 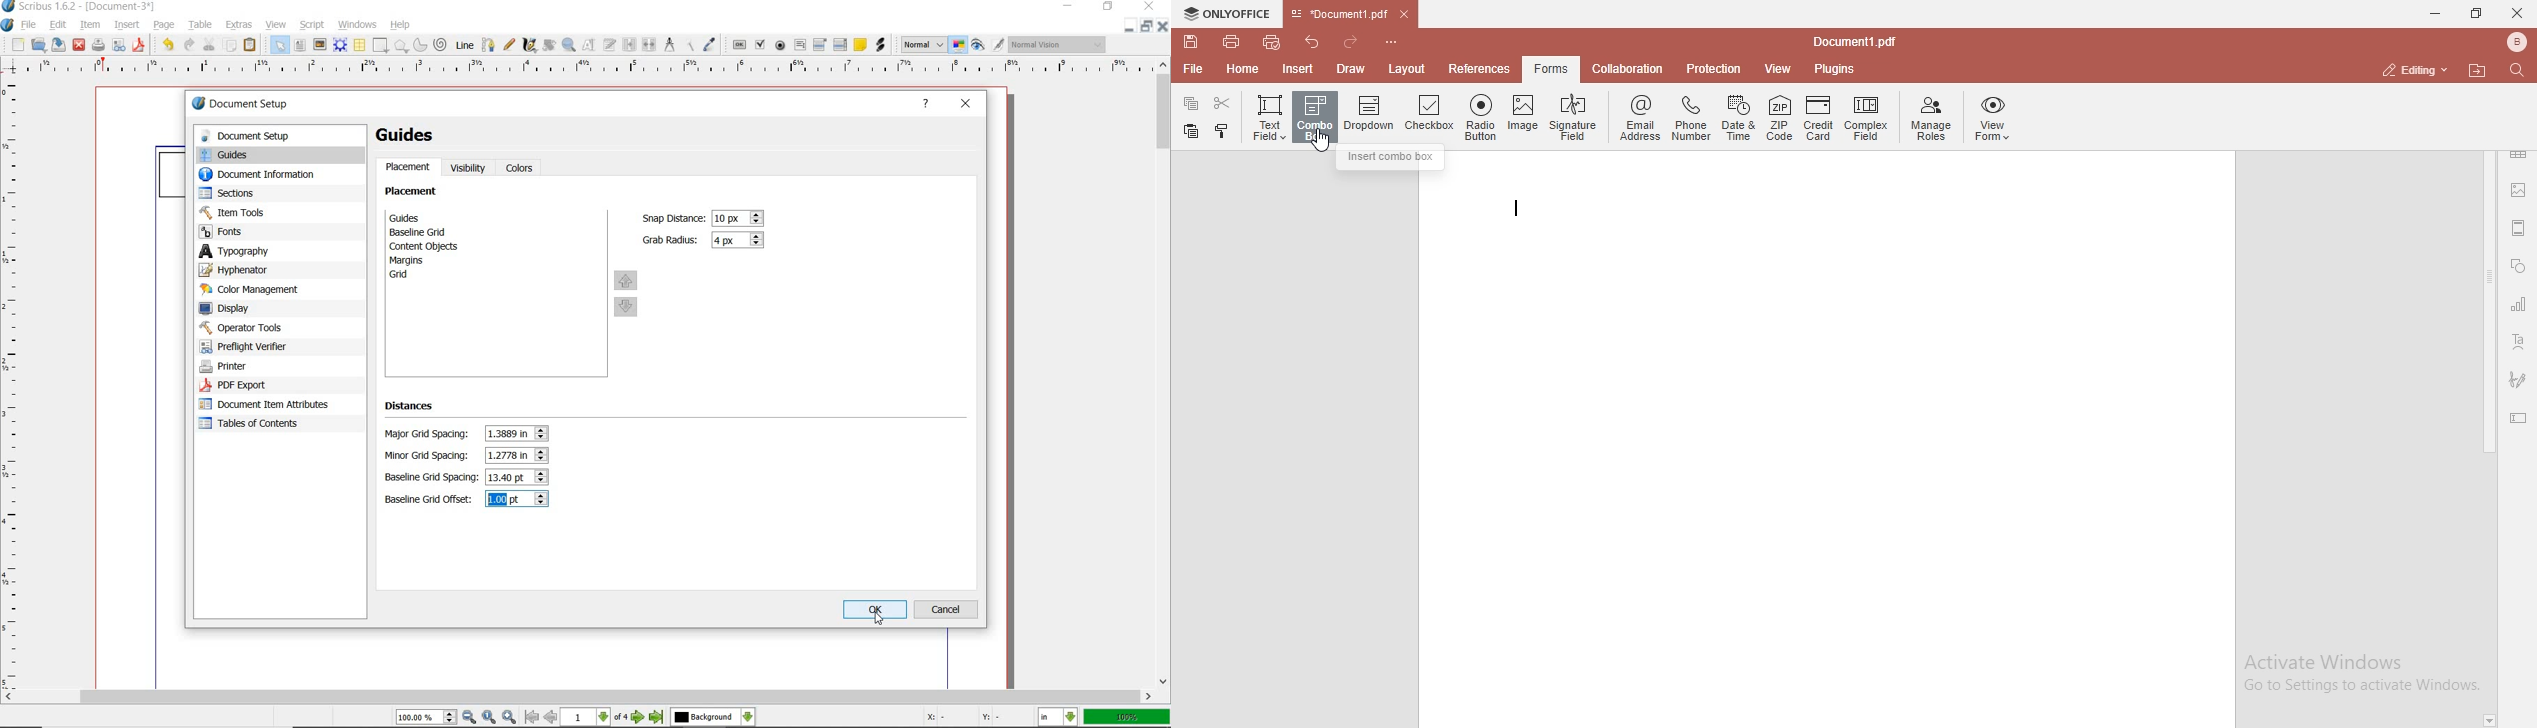 What do you see at coordinates (8, 26) in the screenshot?
I see `system logo` at bounding box center [8, 26].